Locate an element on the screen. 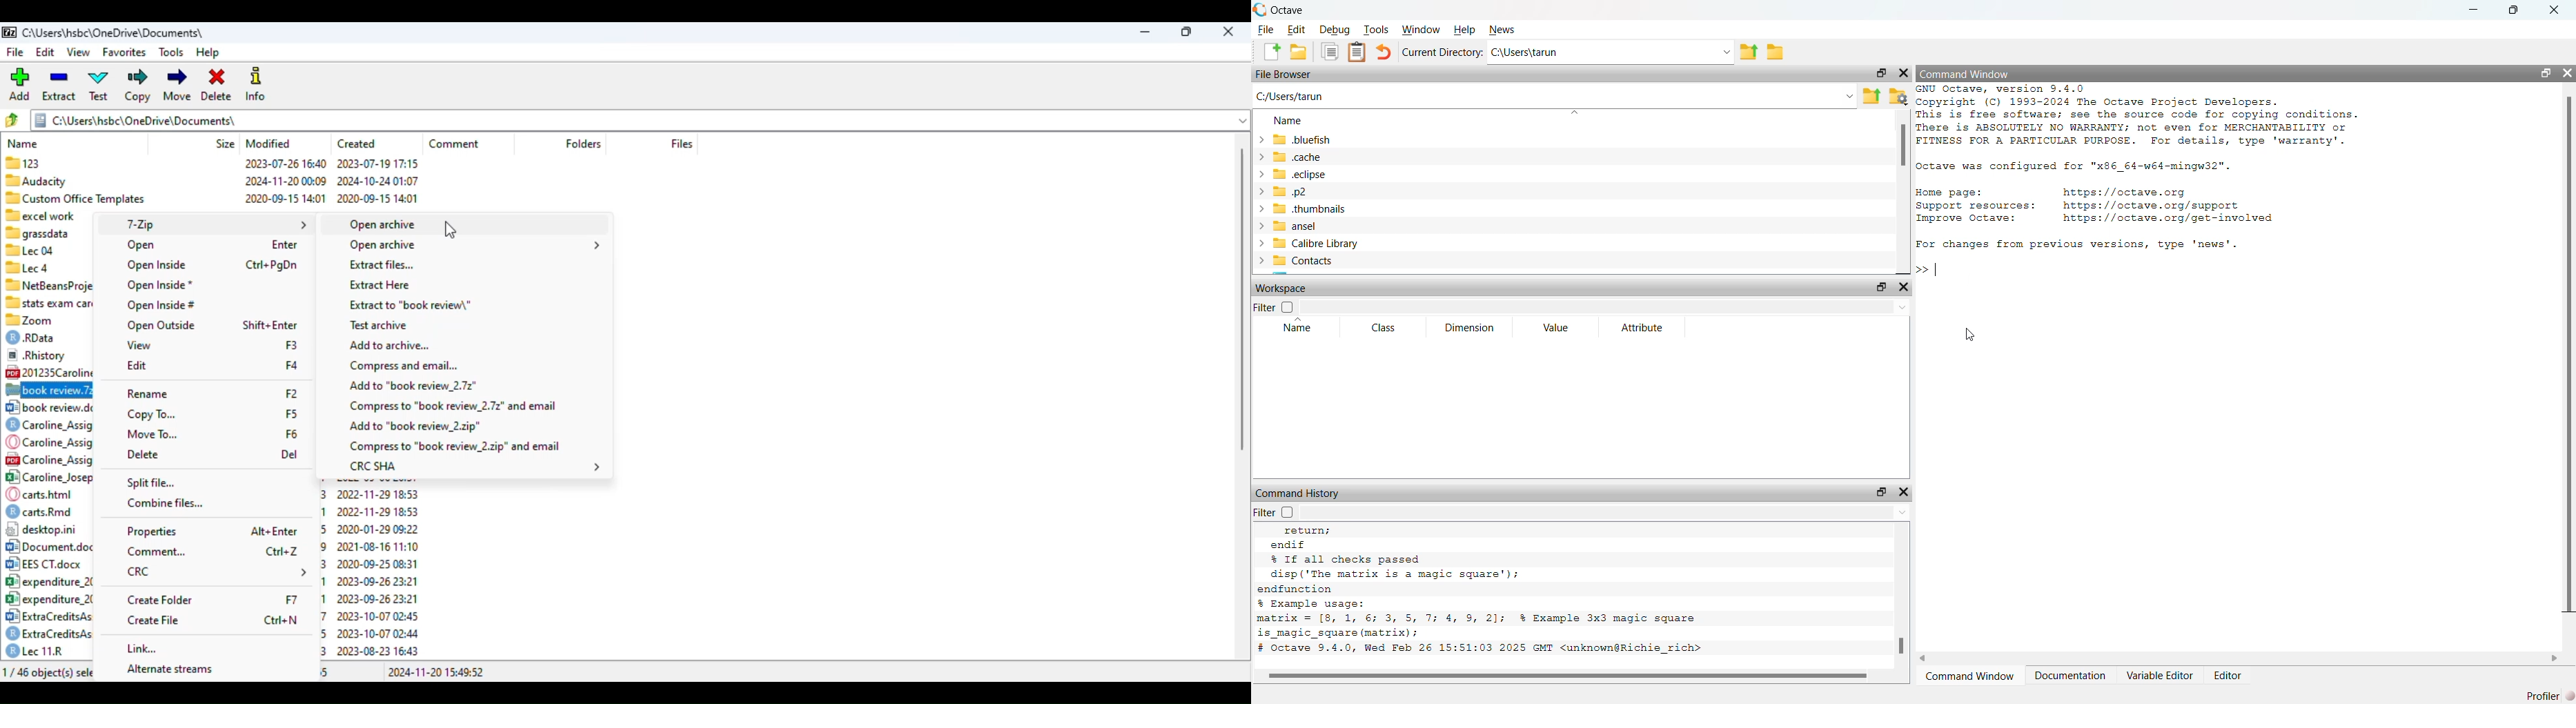 The image size is (2576, 728). Dropdown is located at coordinates (1573, 113).